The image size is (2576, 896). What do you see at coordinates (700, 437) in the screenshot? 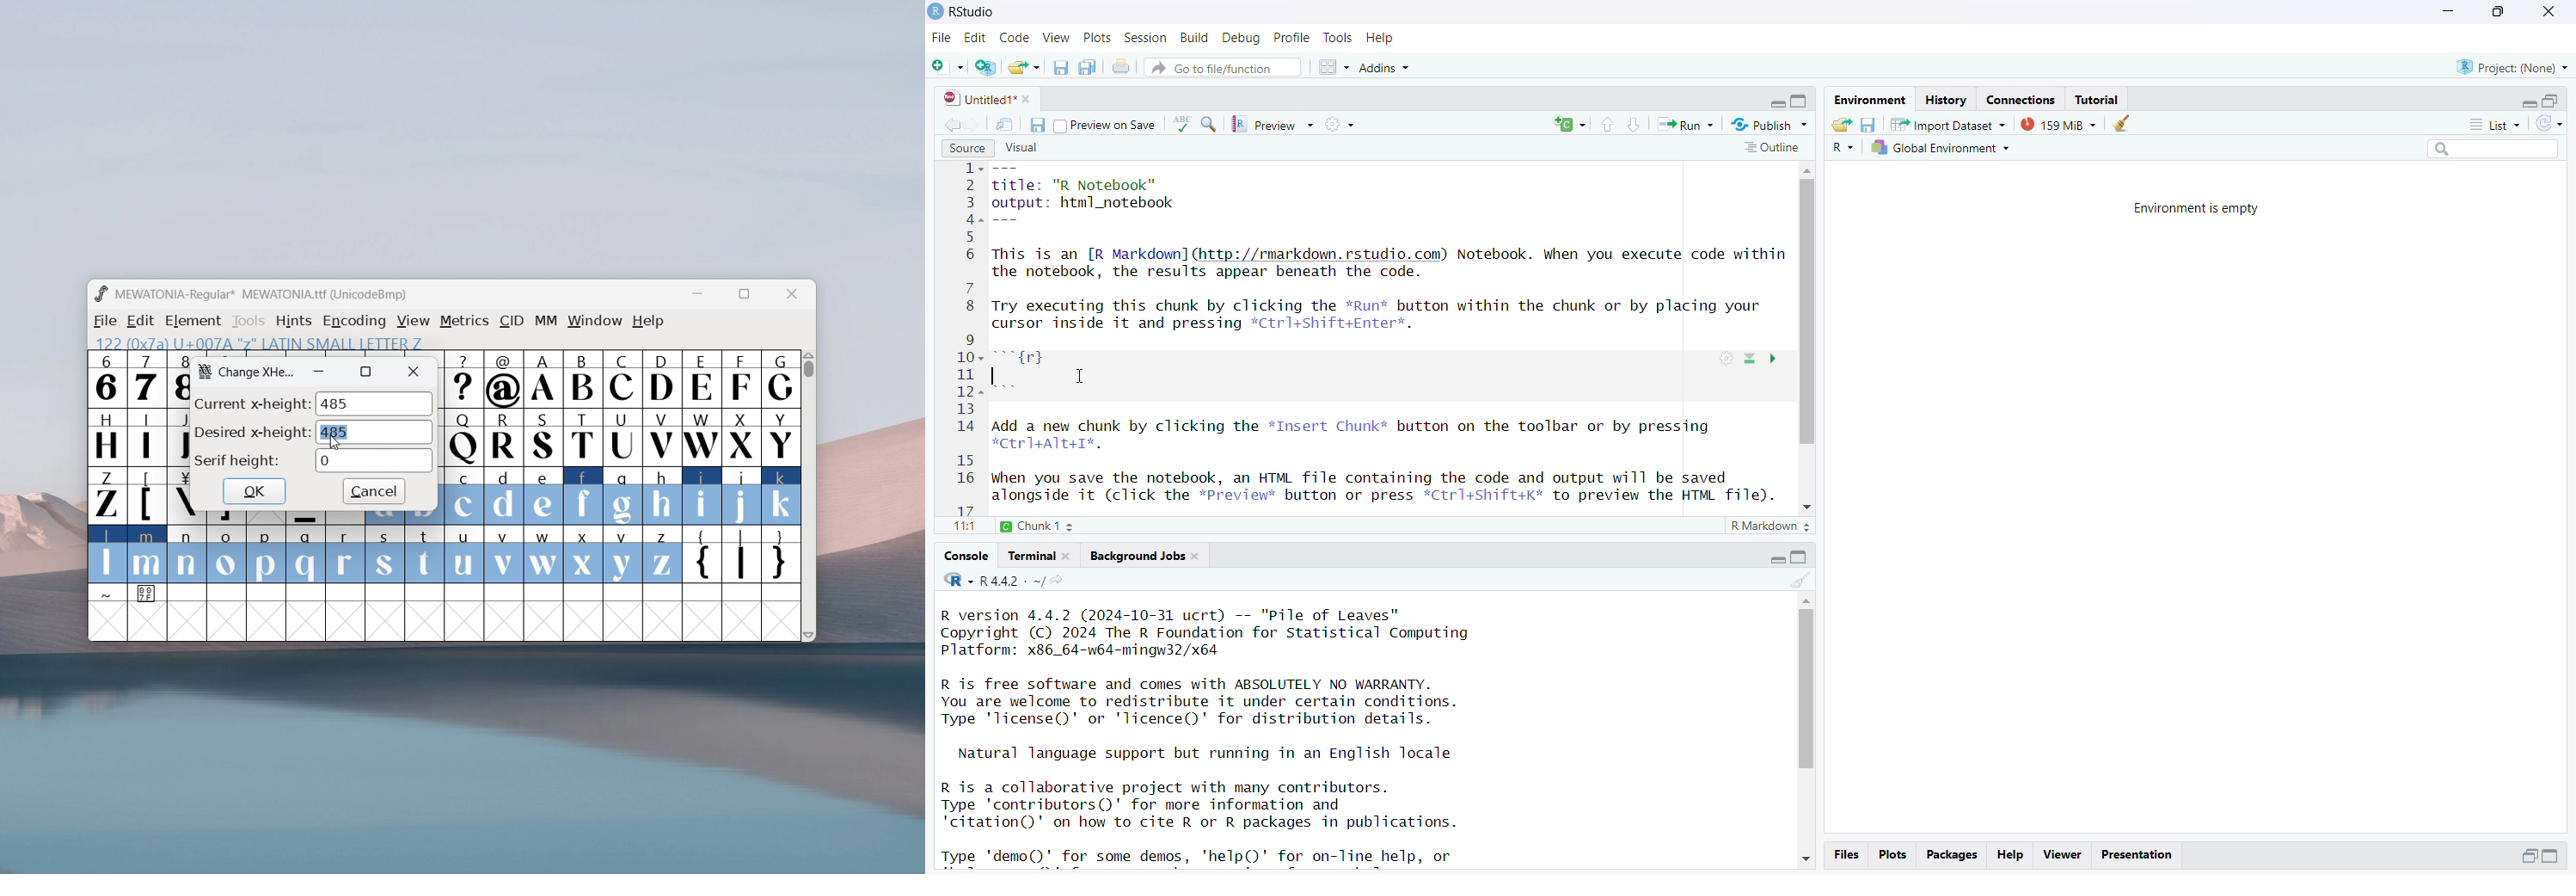
I see `W` at bounding box center [700, 437].